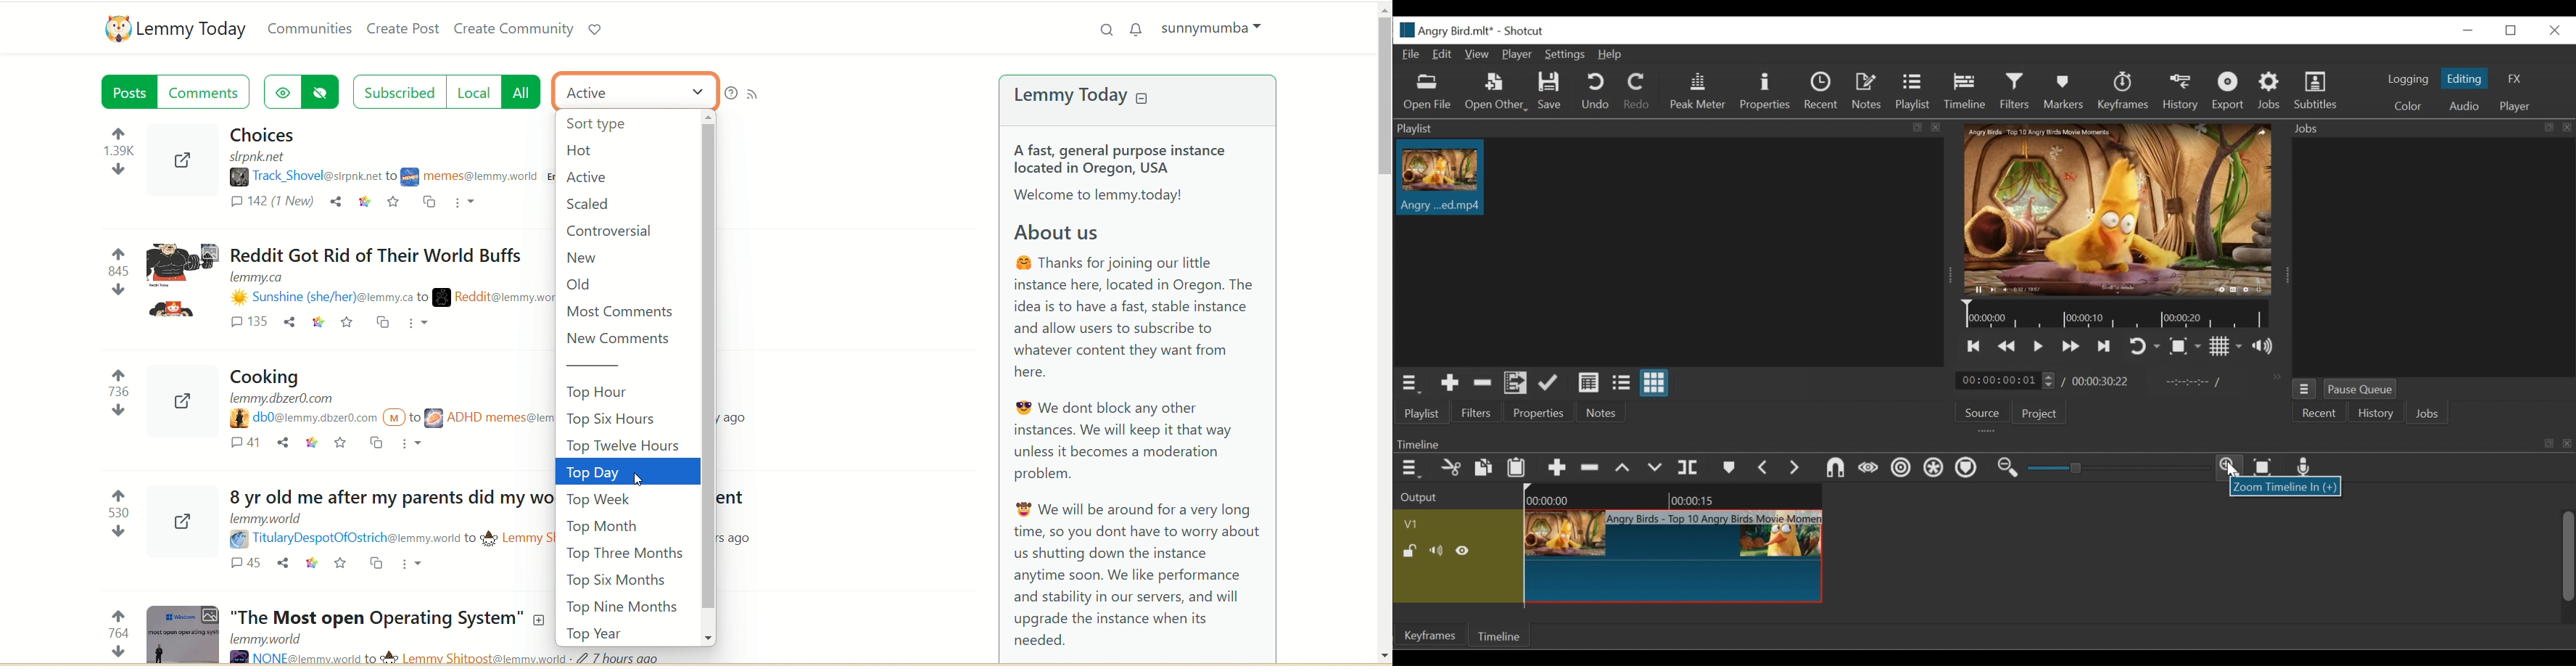 The width and height of the screenshot is (2576, 672). I want to click on scroll bar, so click(2569, 556).